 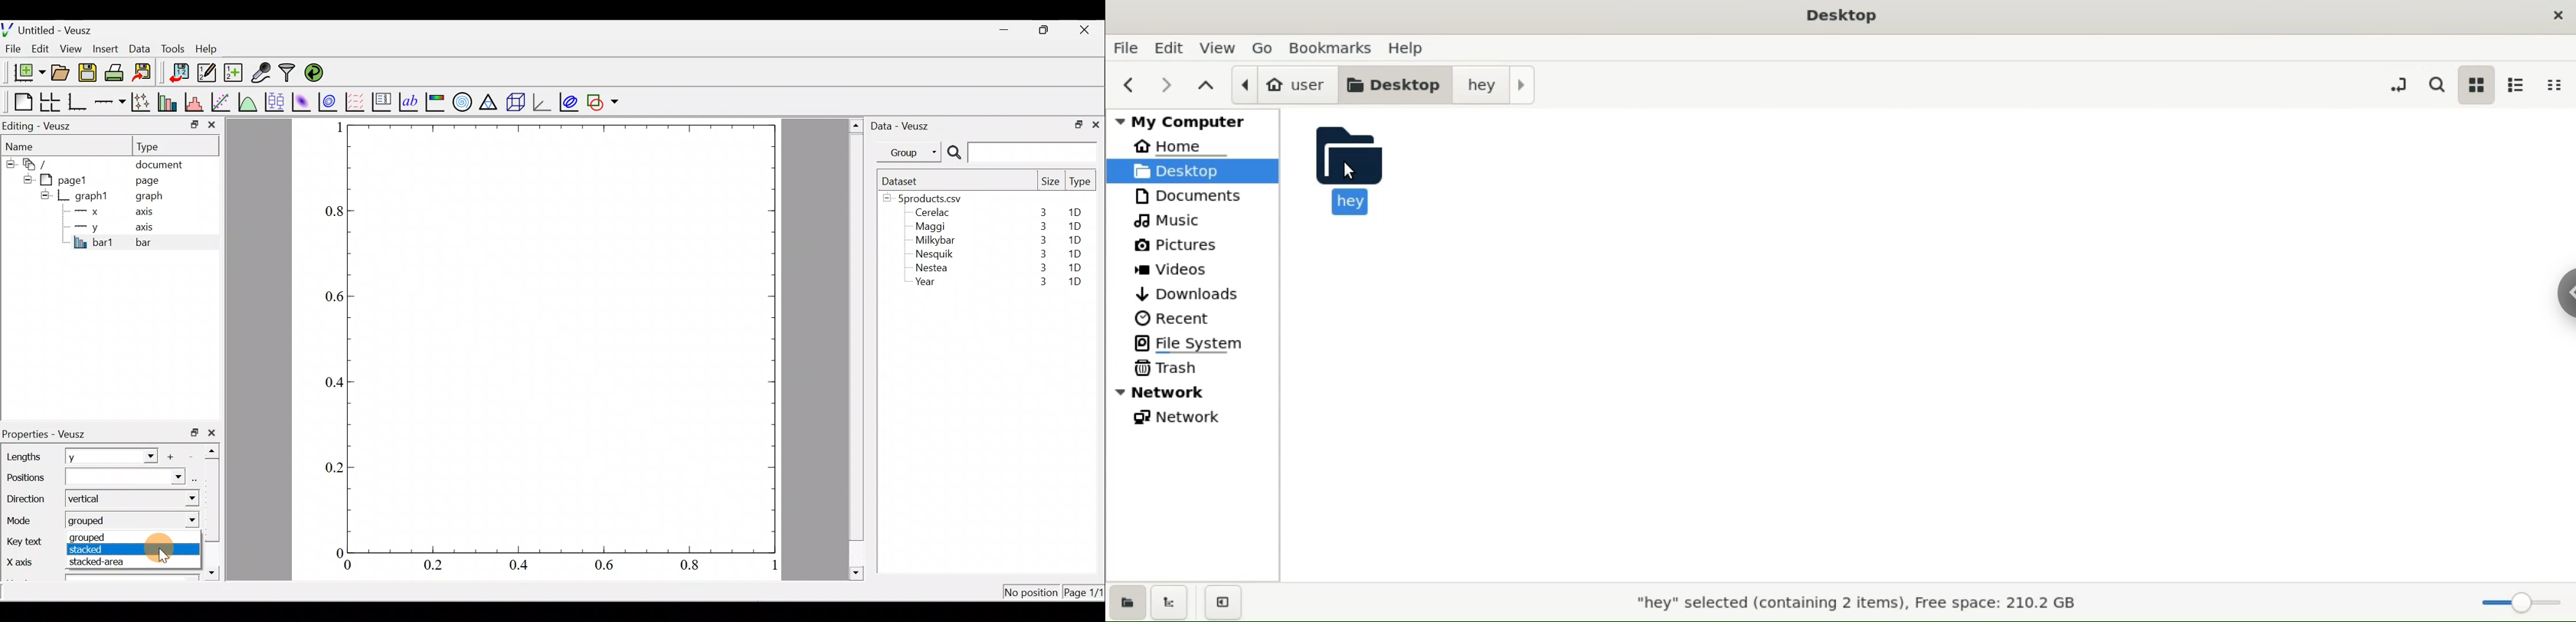 What do you see at coordinates (24, 518) in the screenshot?
I see `Mode` at bounding box center [24, 518].